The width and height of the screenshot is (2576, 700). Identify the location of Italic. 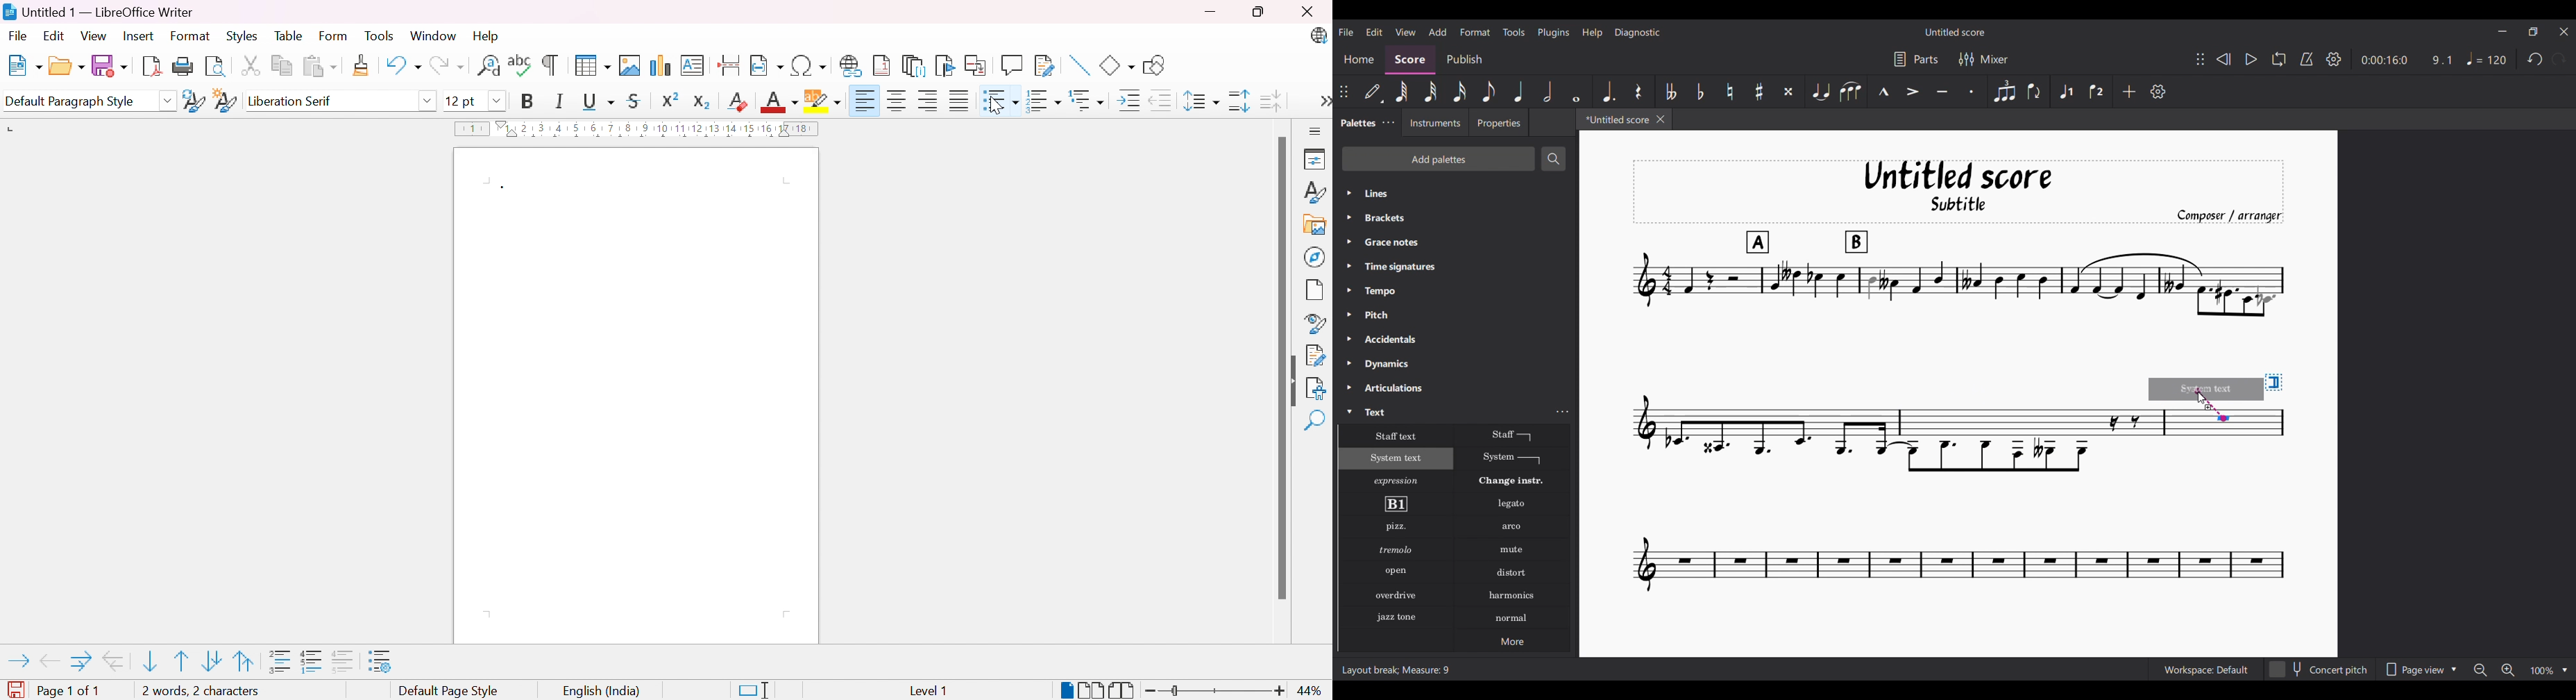
(557, 103).